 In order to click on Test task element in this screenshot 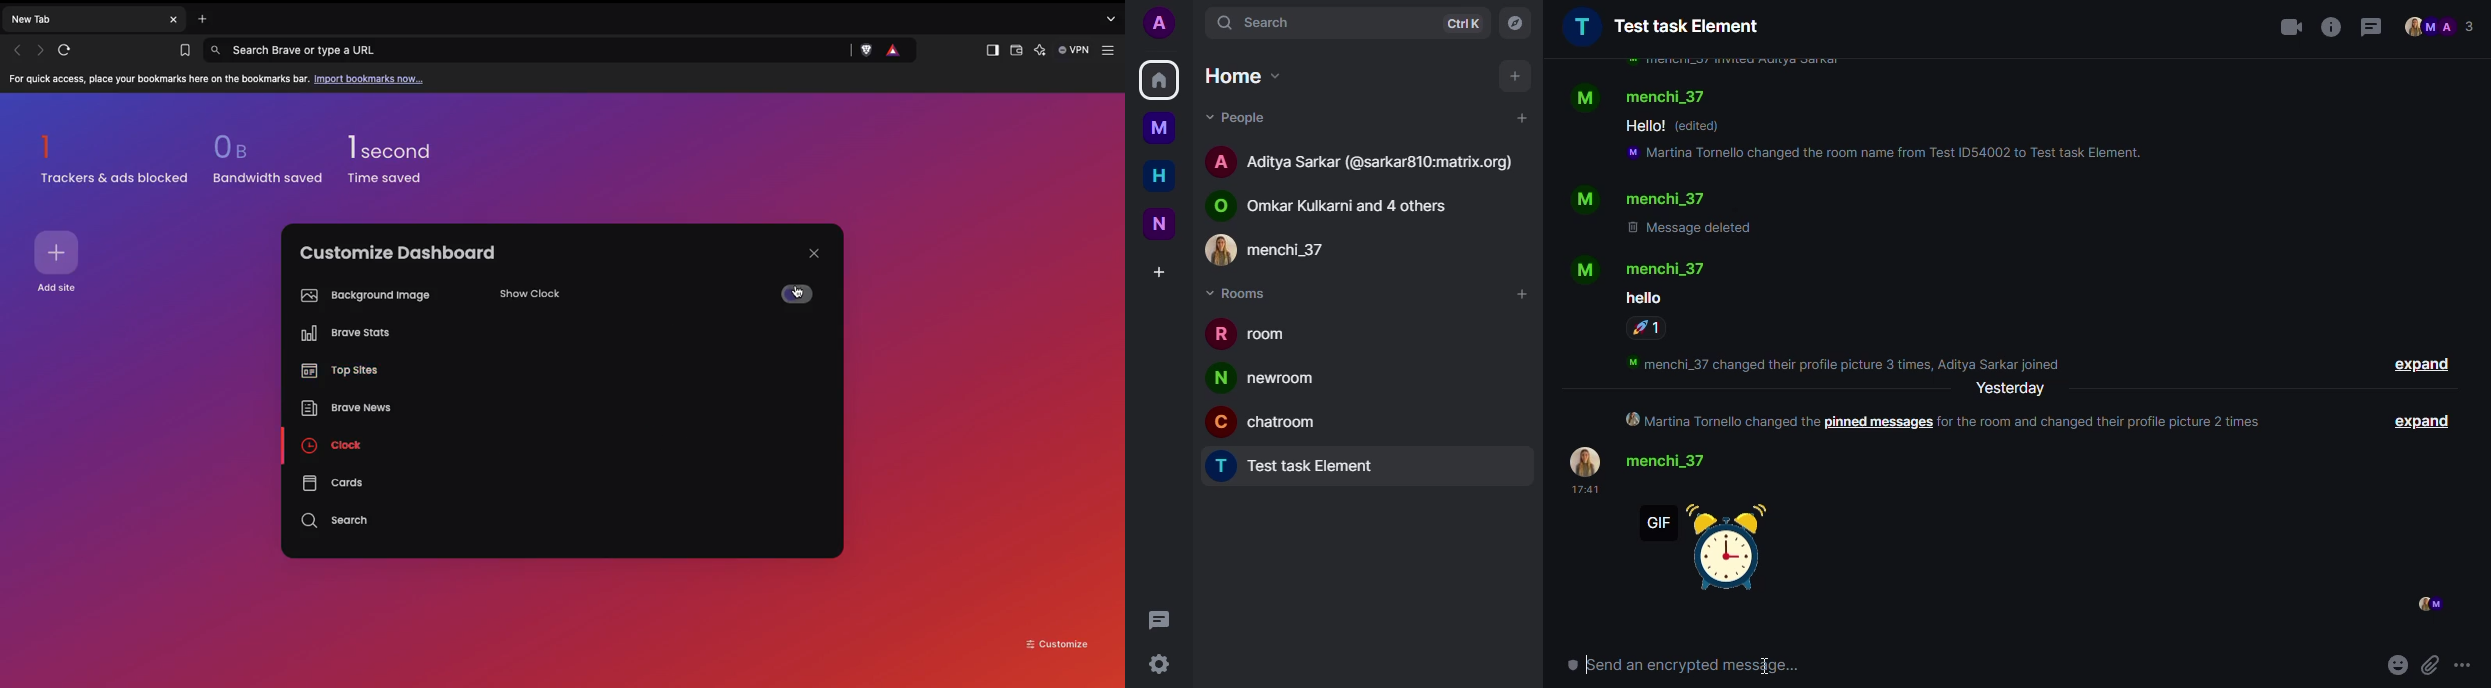, I will do `click(1662, 26)`.